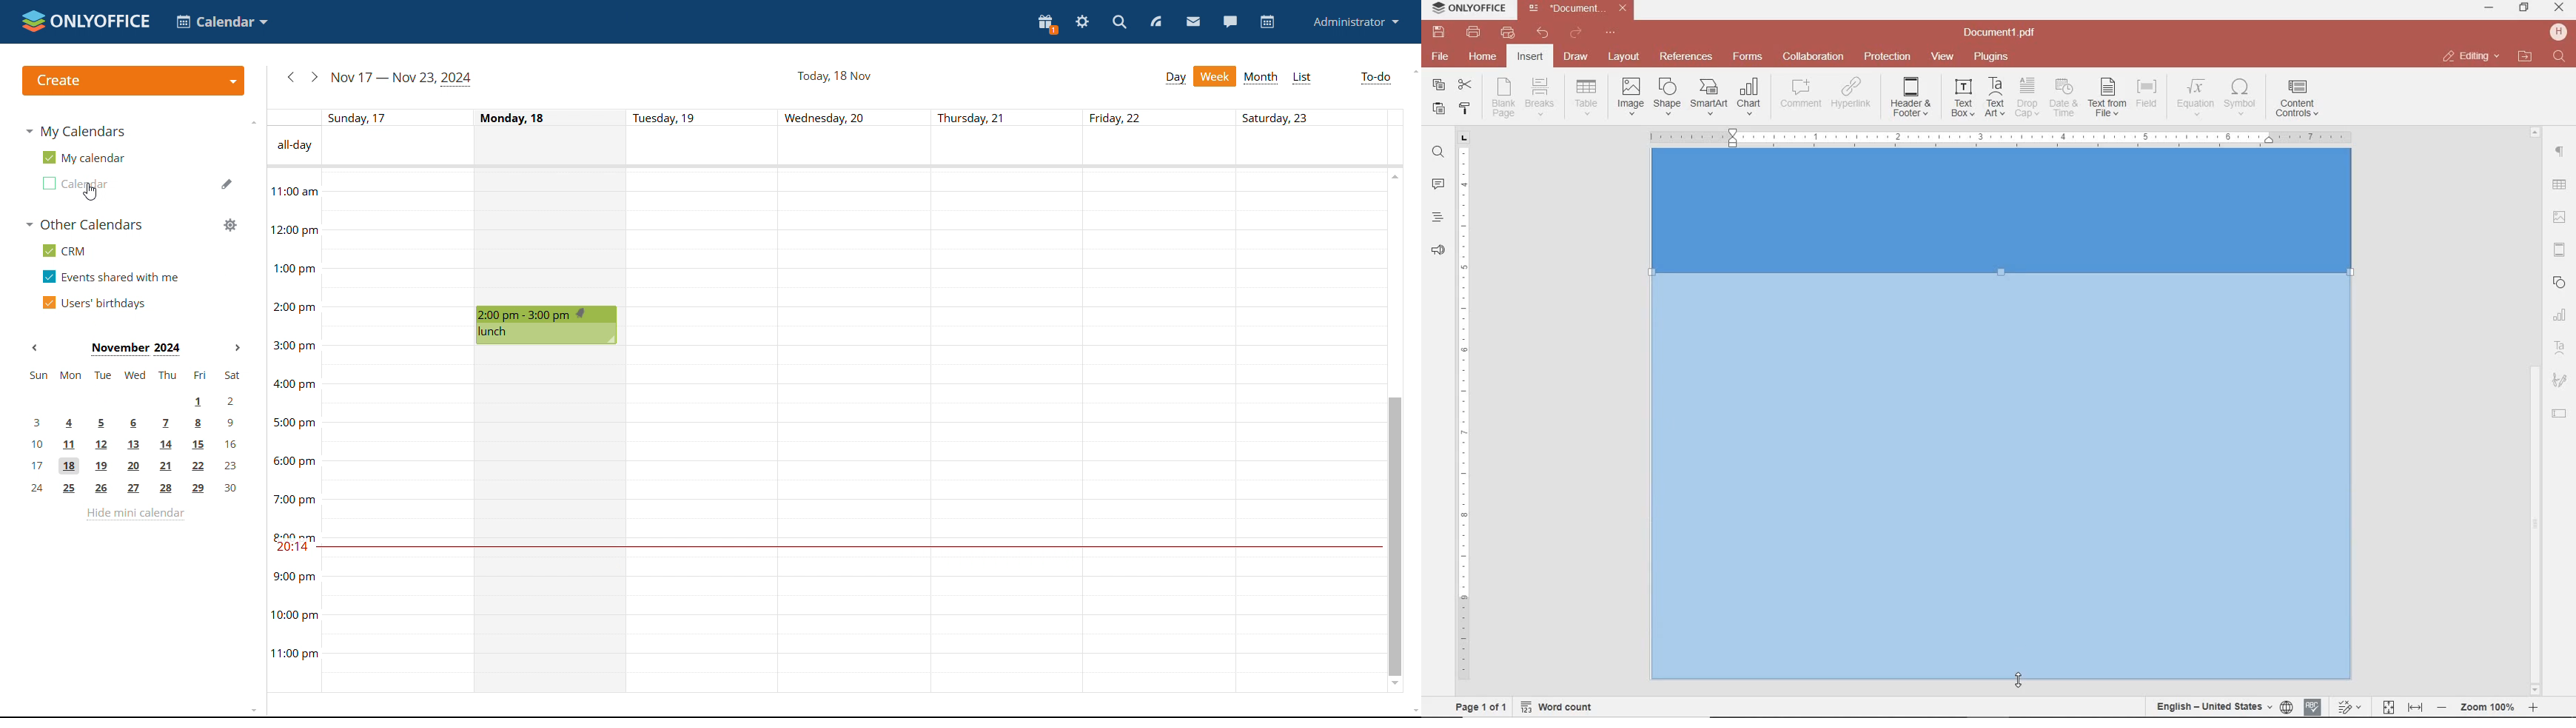  Describe the element at coordinates (133, 81) in the screenshot. I see `create` at that location.